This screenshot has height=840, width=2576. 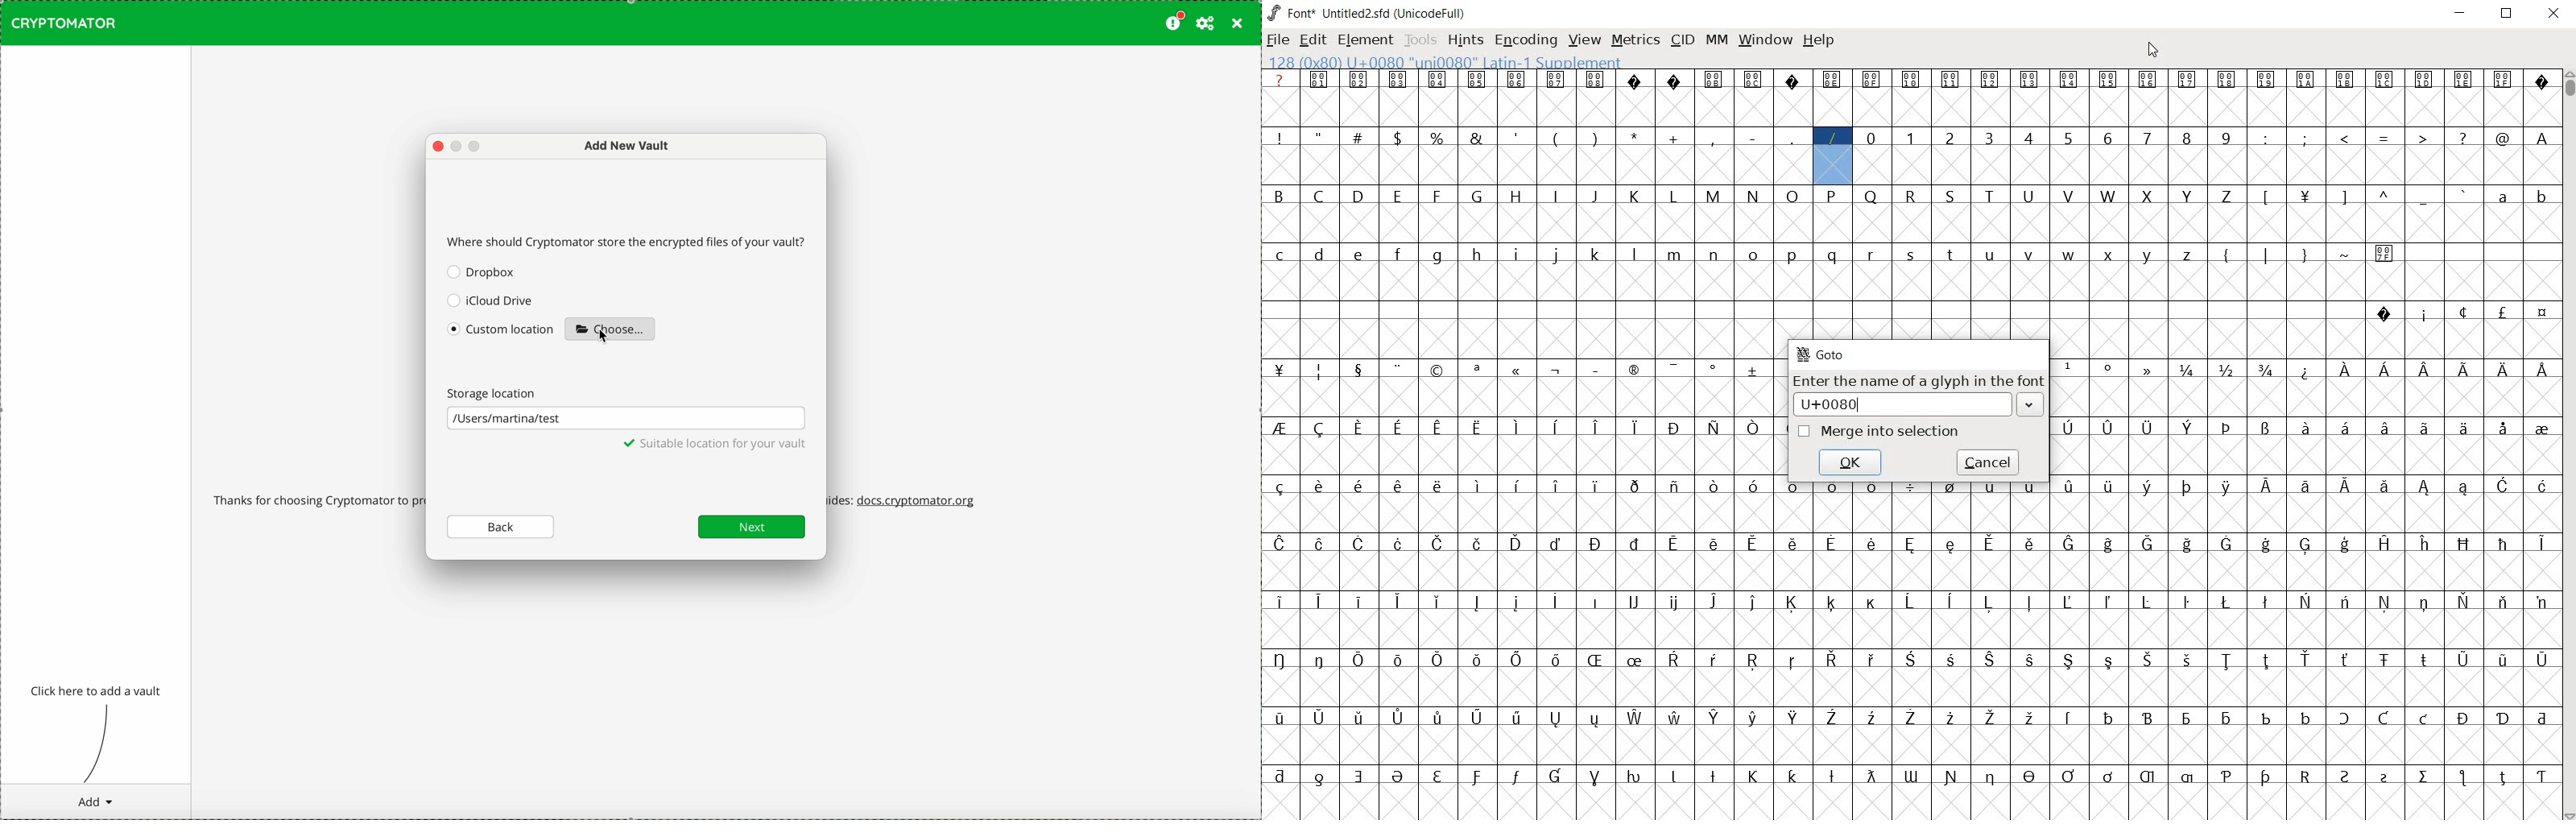 I want to click on glyph, so click(x=1280, y=428).